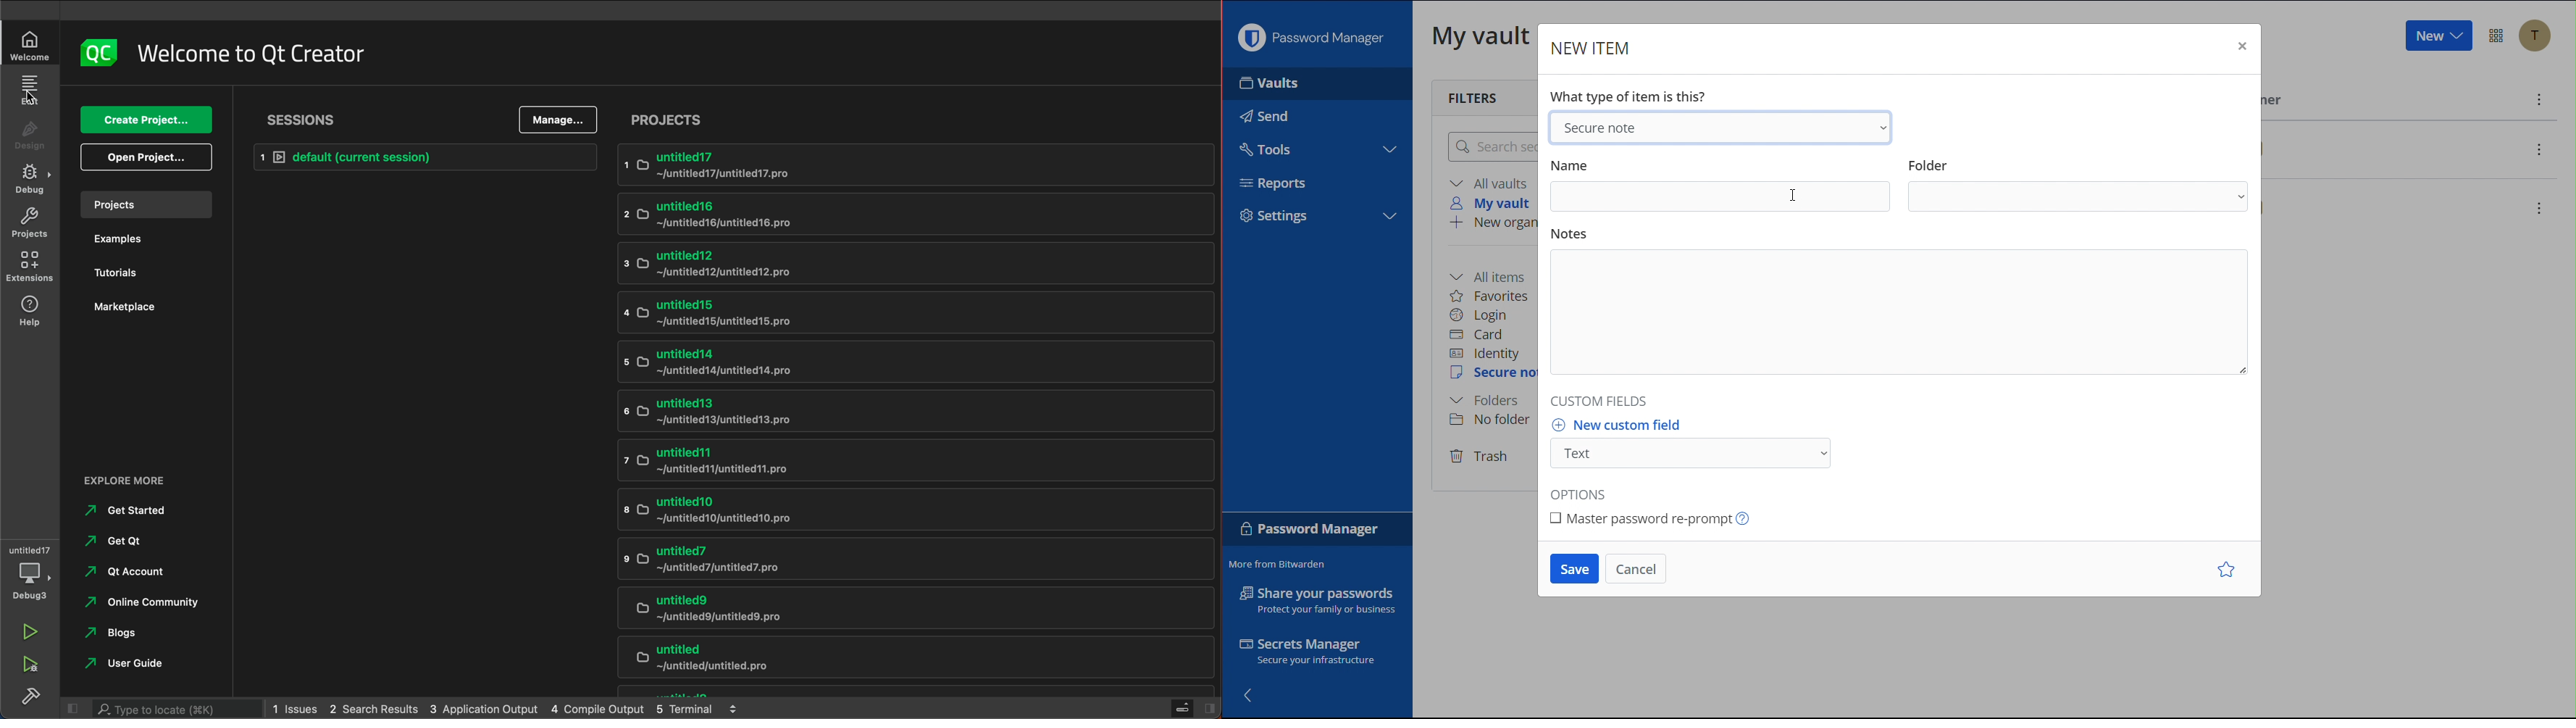 The height and width of the screenshot is (728, 2576). Describe the element at coordinates (1488, 353) in the screenshot. I see `Identity` at that location.